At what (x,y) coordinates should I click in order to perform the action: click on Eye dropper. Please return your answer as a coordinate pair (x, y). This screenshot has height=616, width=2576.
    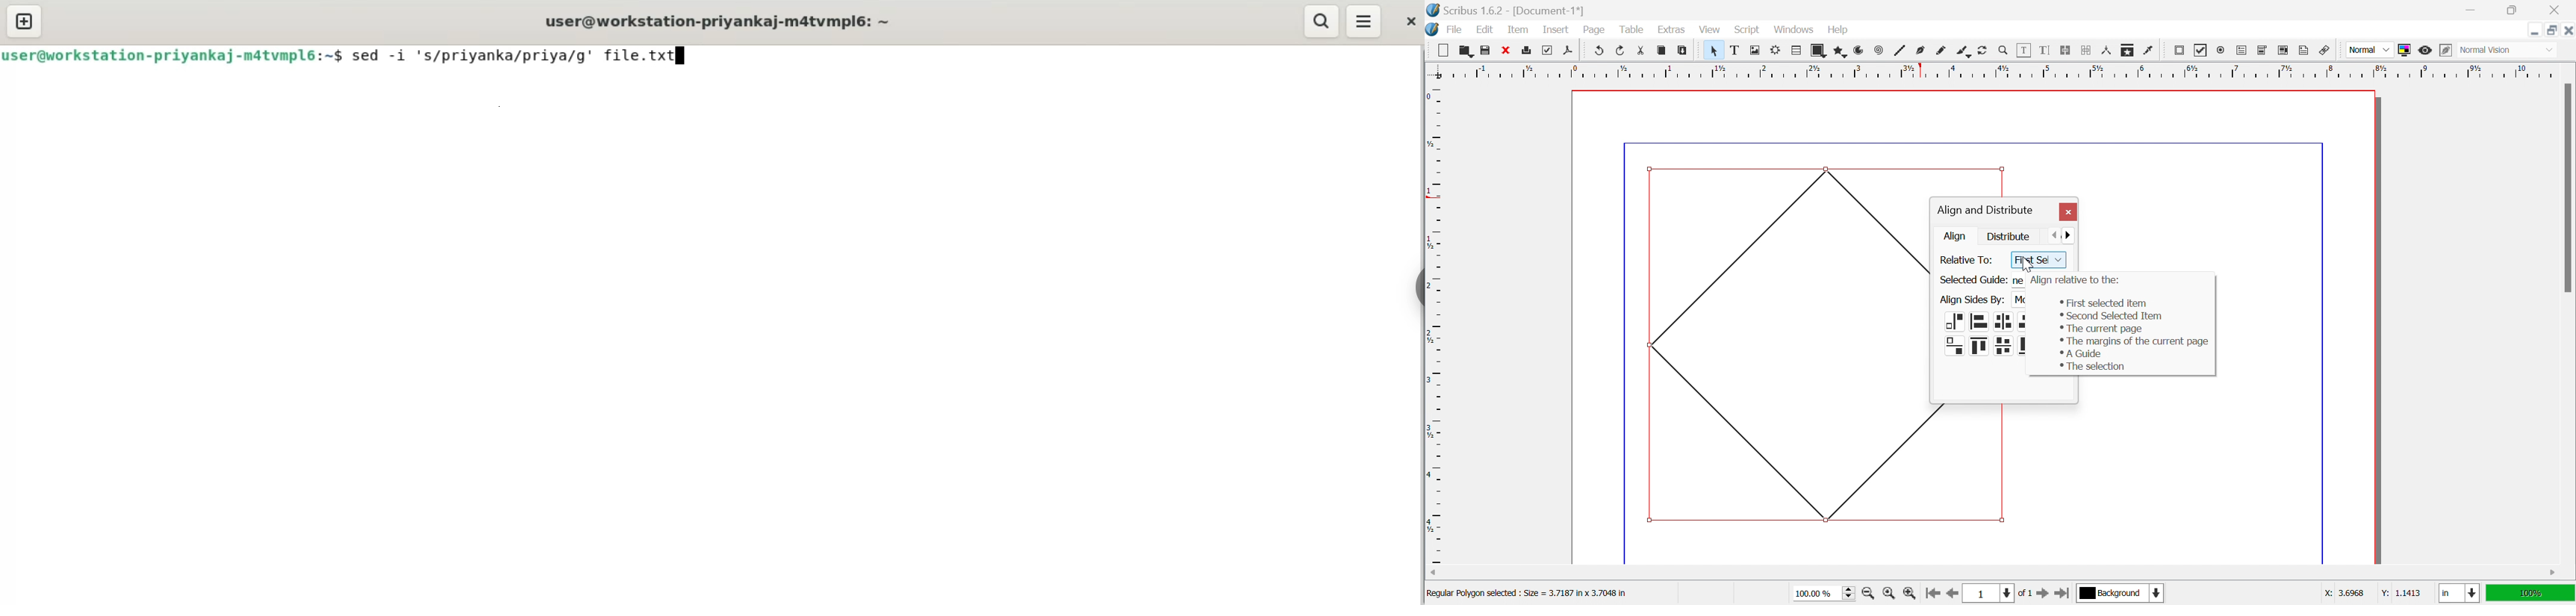
    Looking at the image, I should click on (2150, 50).